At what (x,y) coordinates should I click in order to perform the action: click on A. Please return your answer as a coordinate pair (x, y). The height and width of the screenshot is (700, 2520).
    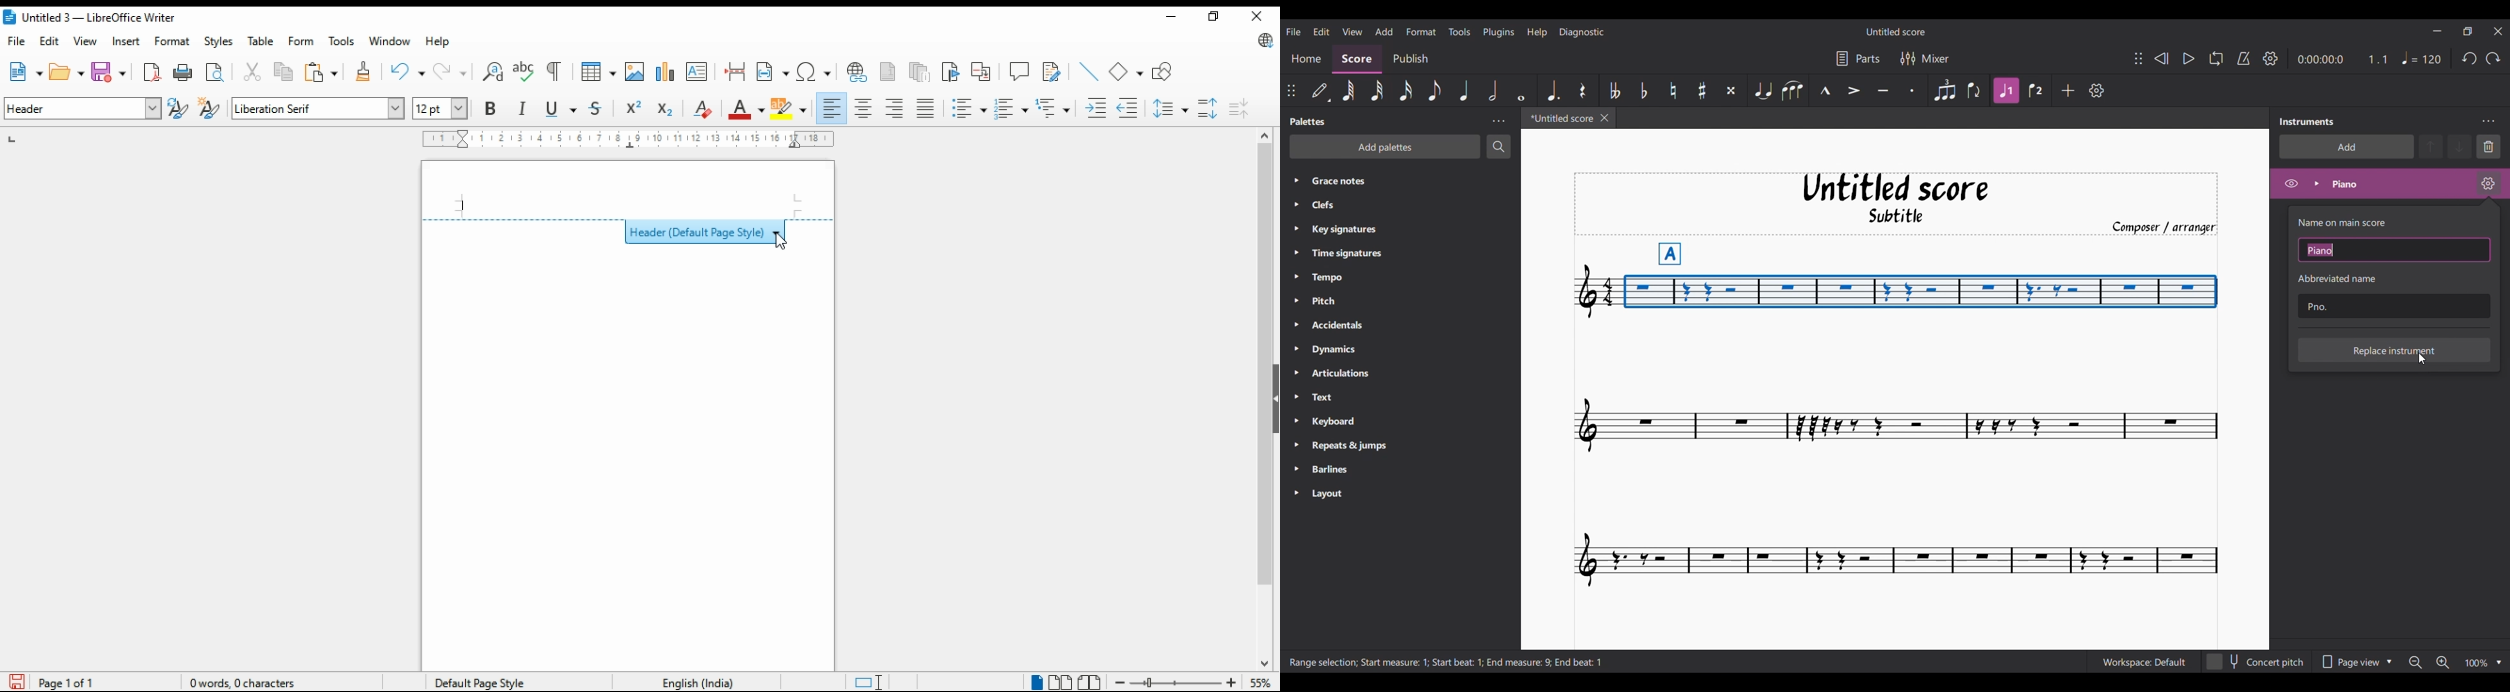
    Looking at the image, I should click on (1671, 250).